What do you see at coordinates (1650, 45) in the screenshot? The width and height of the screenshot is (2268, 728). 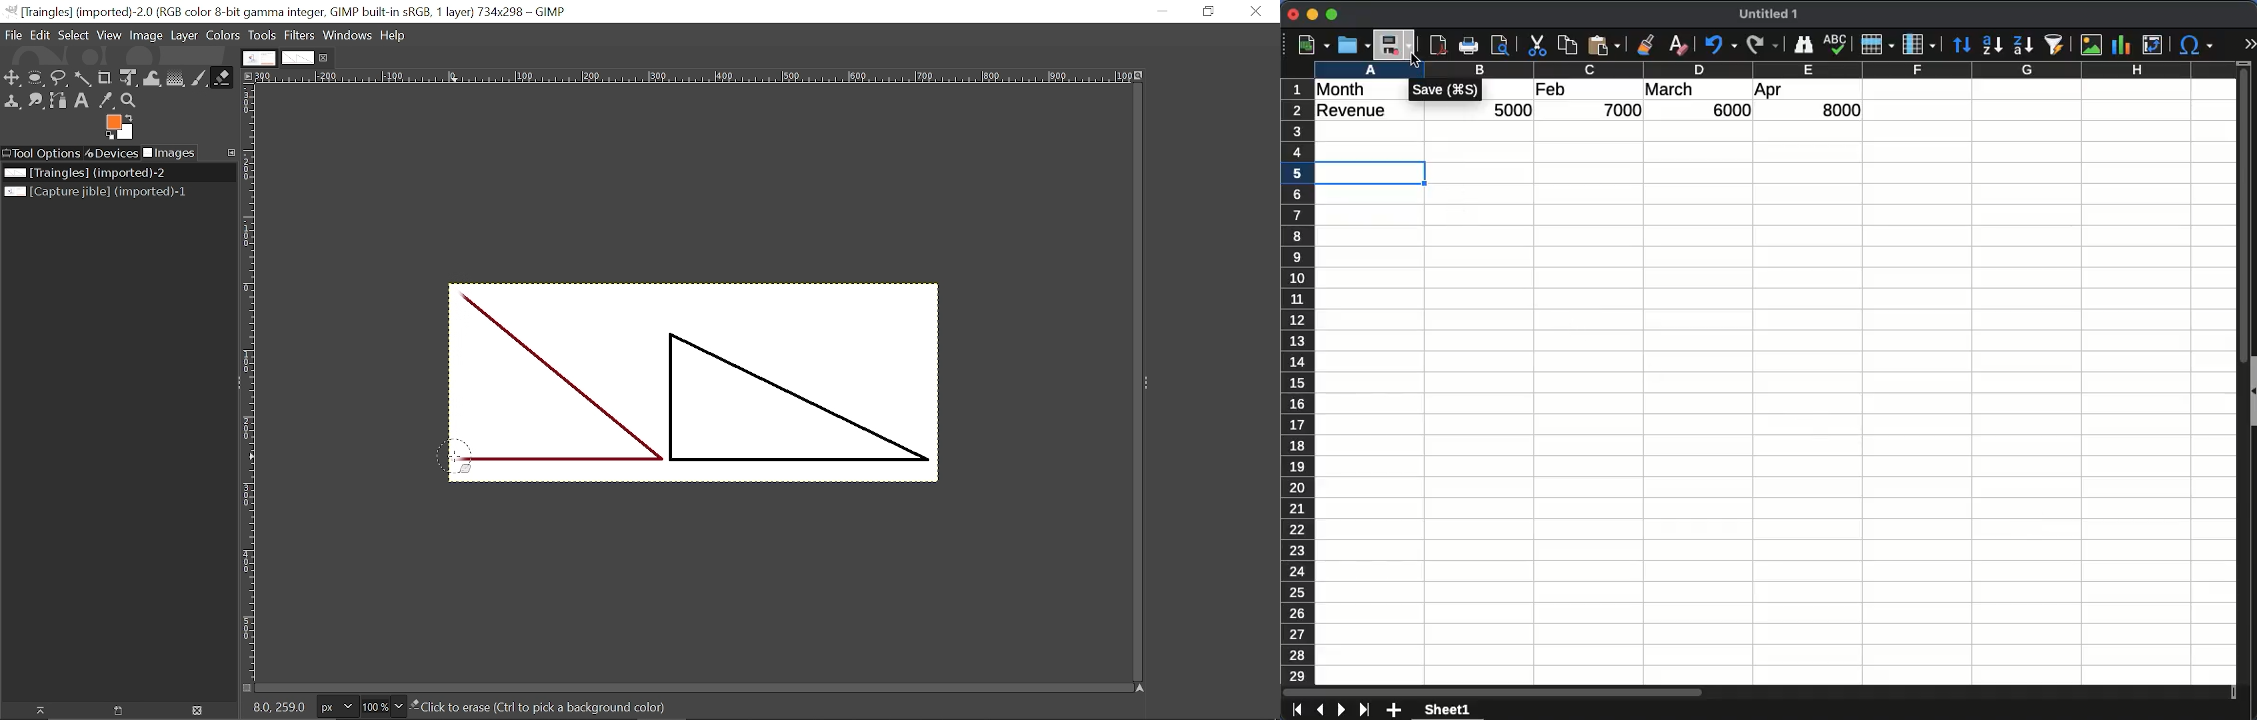 I see `clone formatting` at bounding box center [1650, 45].